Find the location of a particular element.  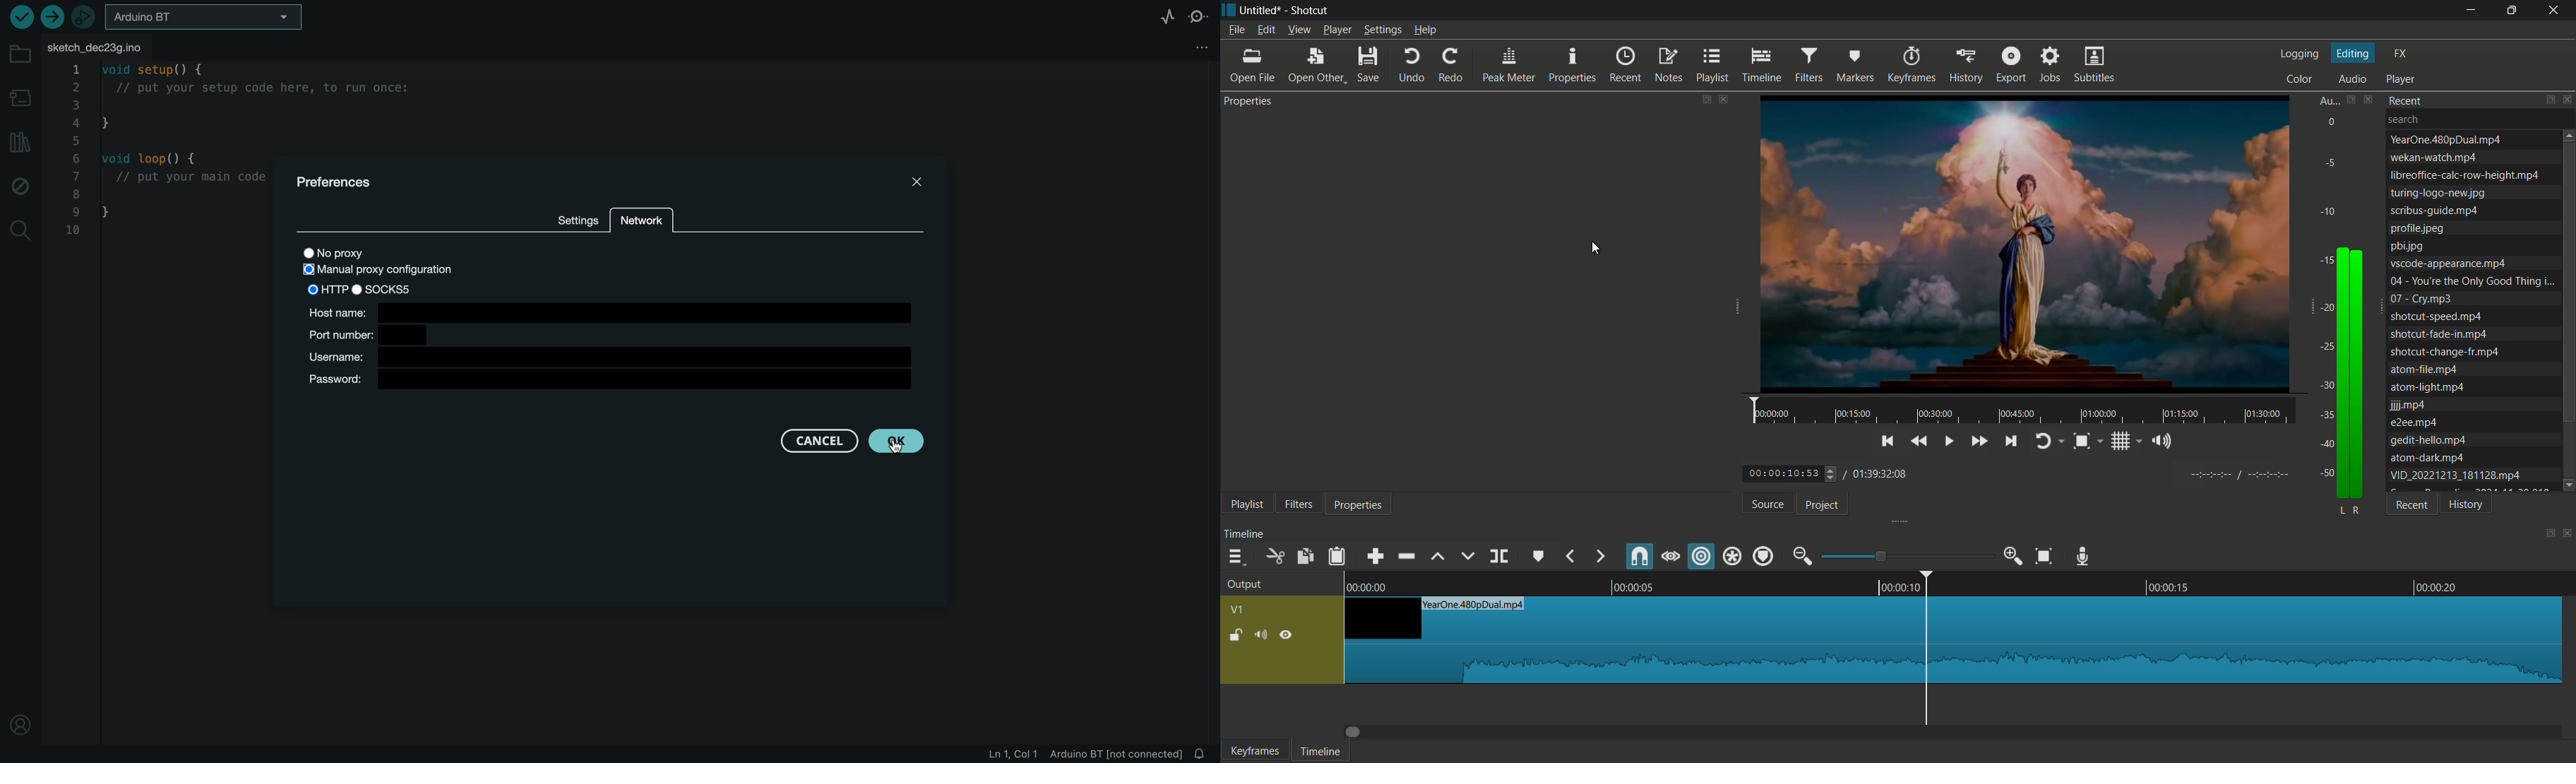

zoom out is located at coordinates (1801, 556).